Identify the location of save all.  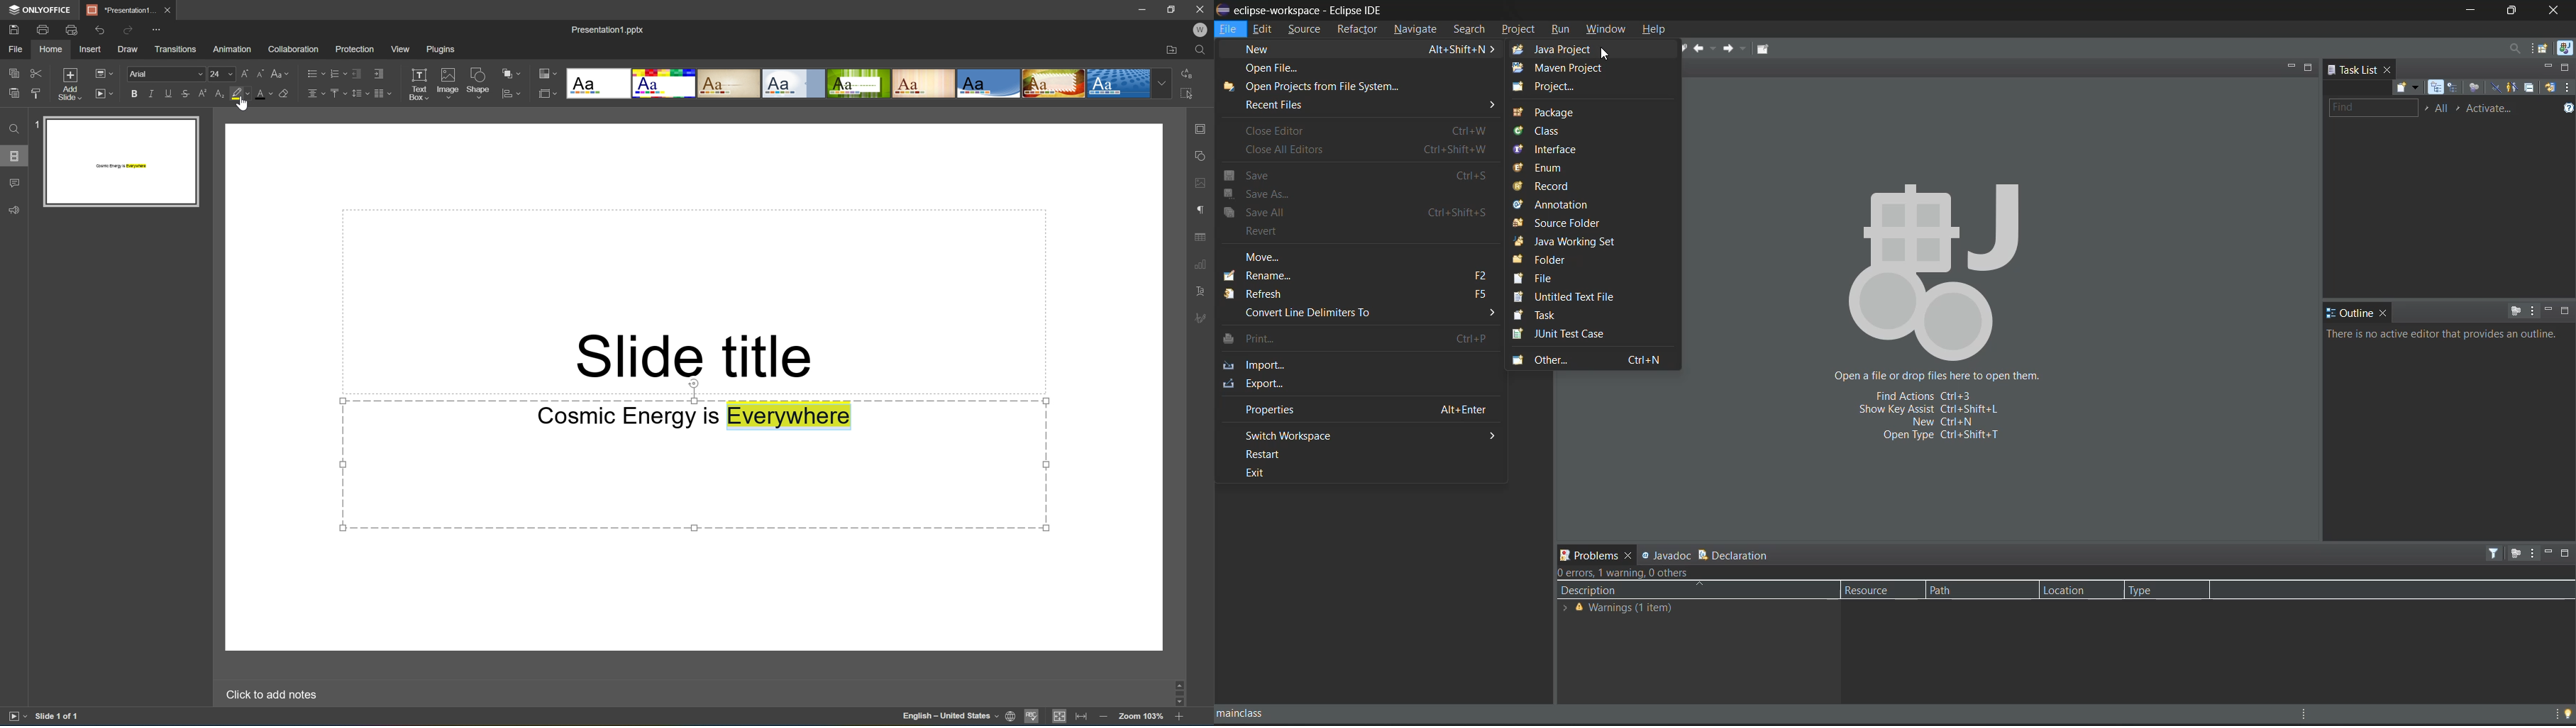
(1358, 213).